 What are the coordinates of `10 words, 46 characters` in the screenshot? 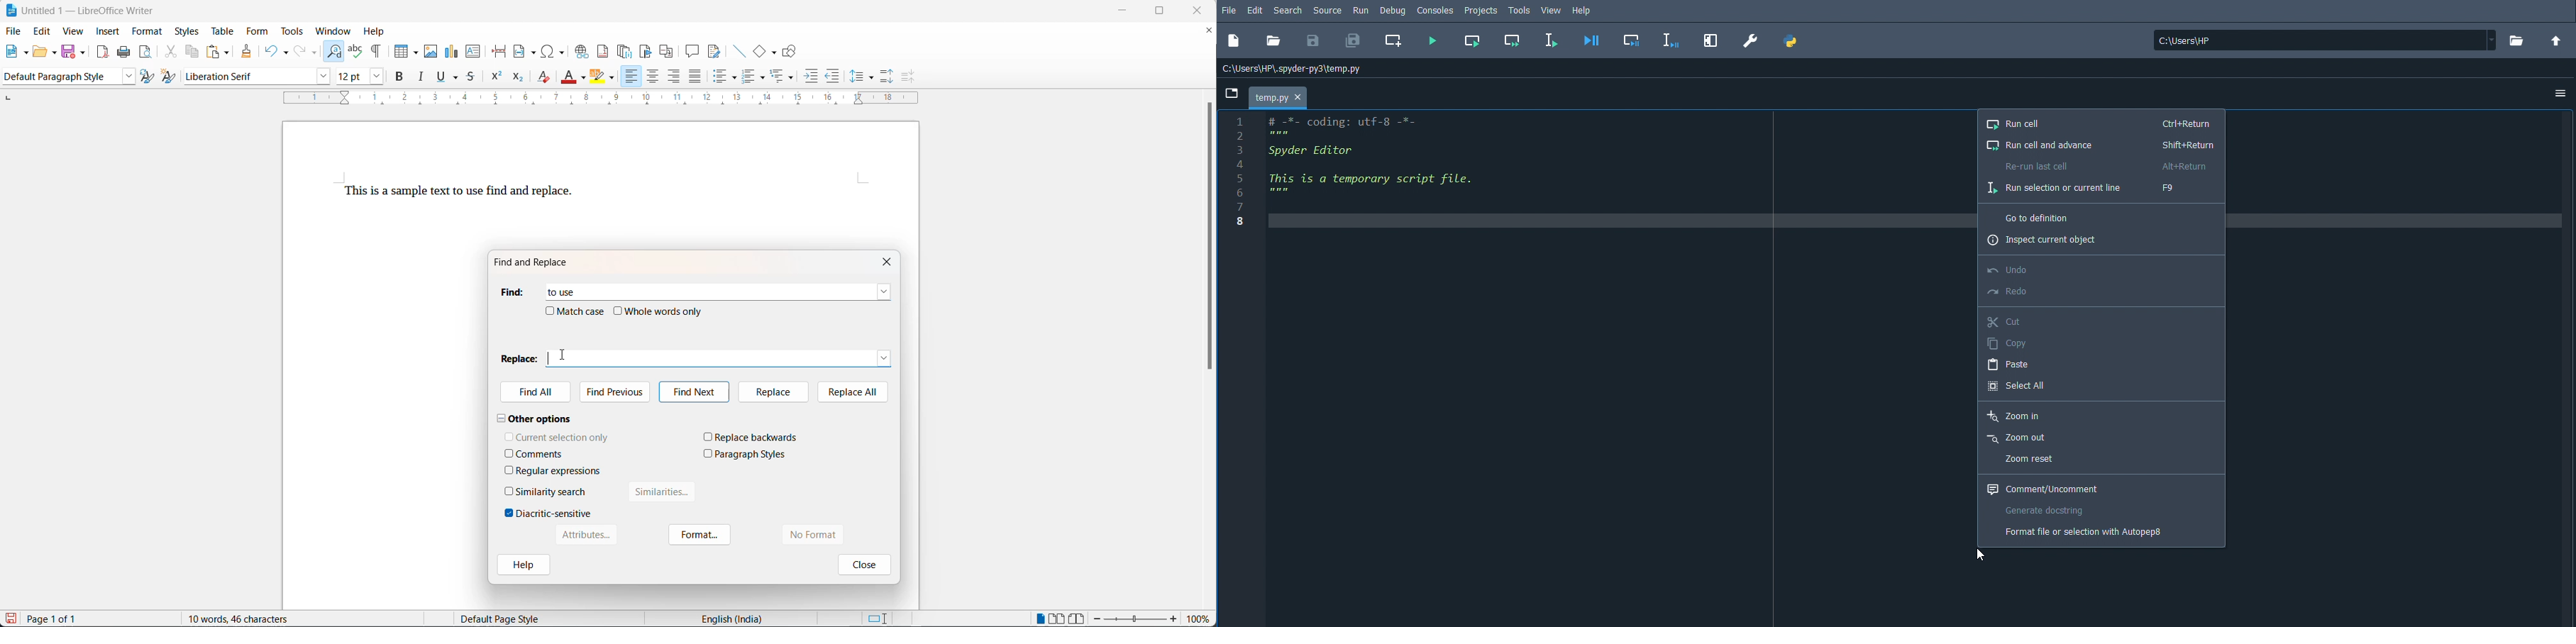 It's located at (254, 618).